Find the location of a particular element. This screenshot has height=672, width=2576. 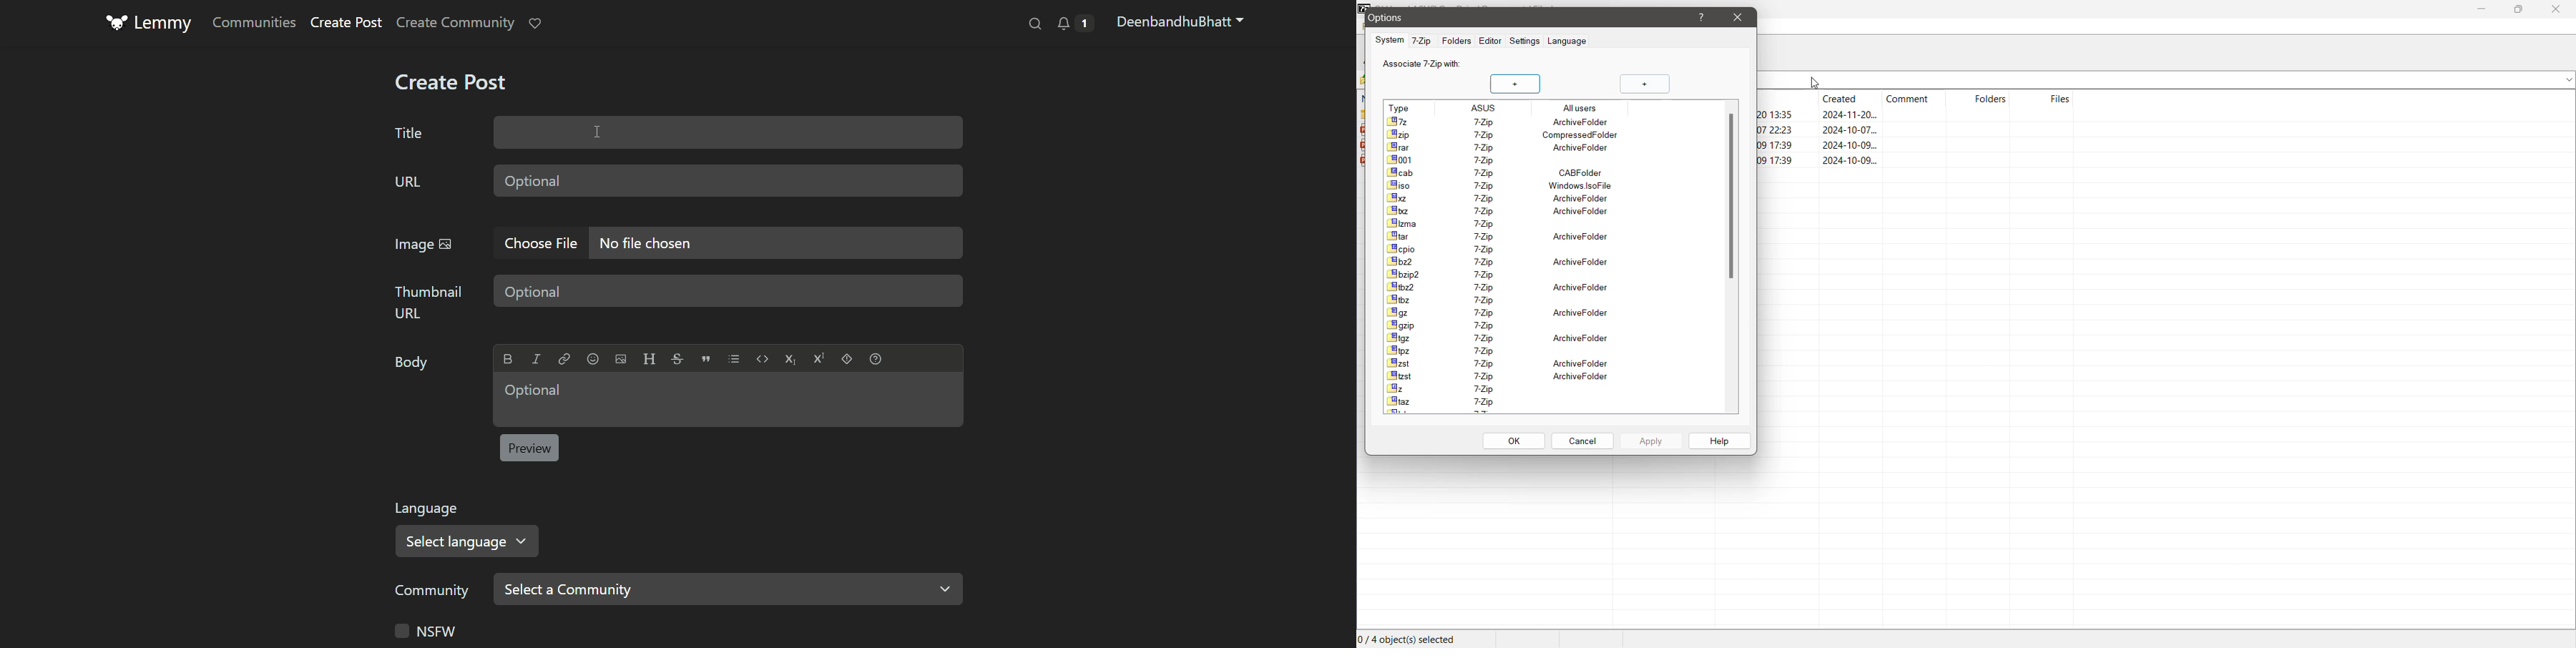

Available system details is located at coordinates (1507, 248).